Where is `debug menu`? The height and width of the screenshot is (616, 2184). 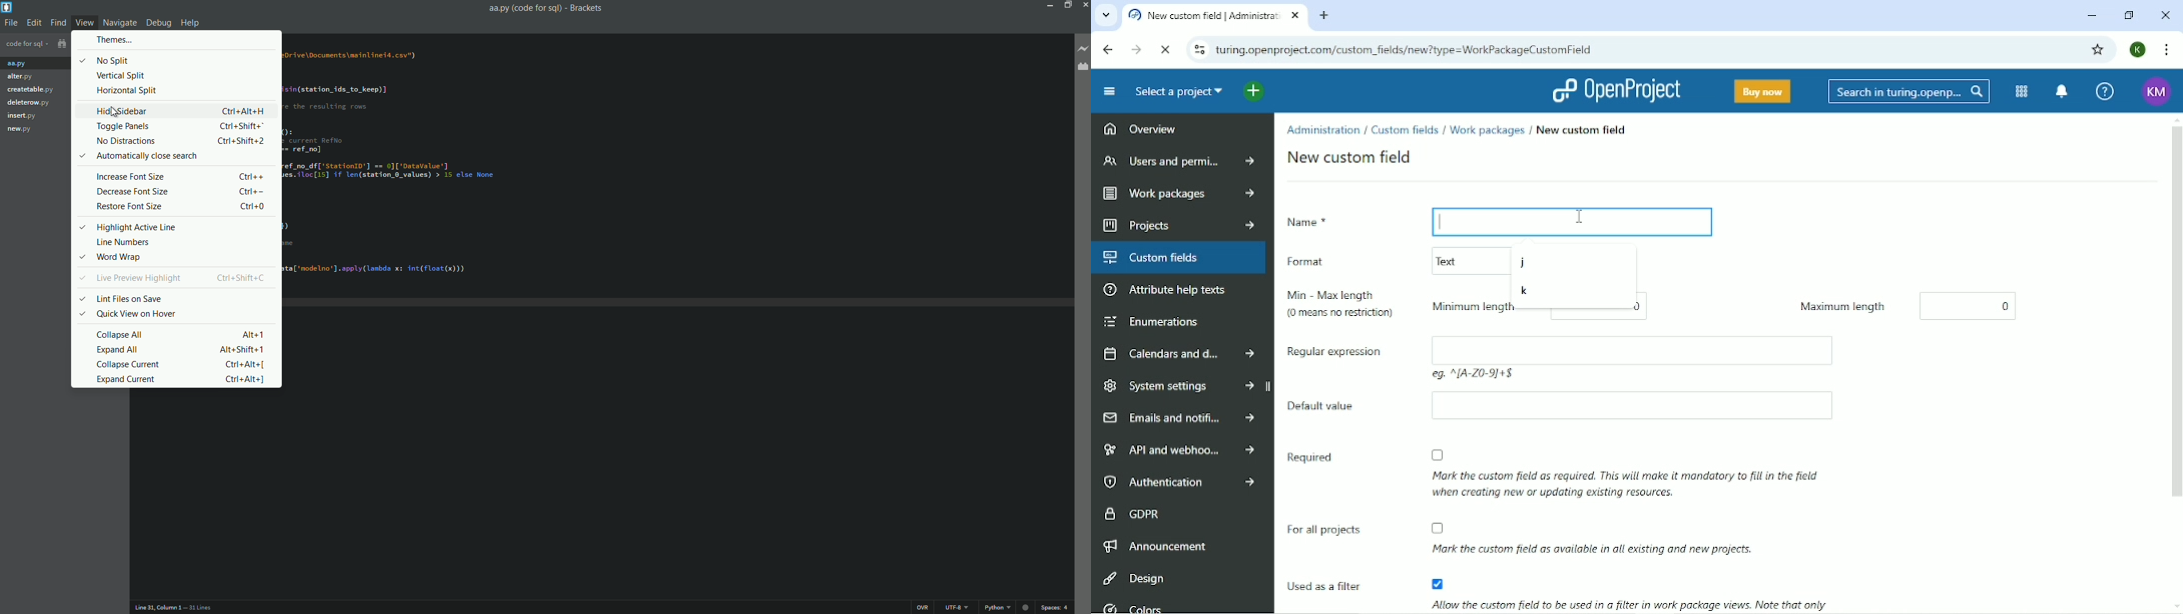
debug menu is located at coordinates (159, 23).